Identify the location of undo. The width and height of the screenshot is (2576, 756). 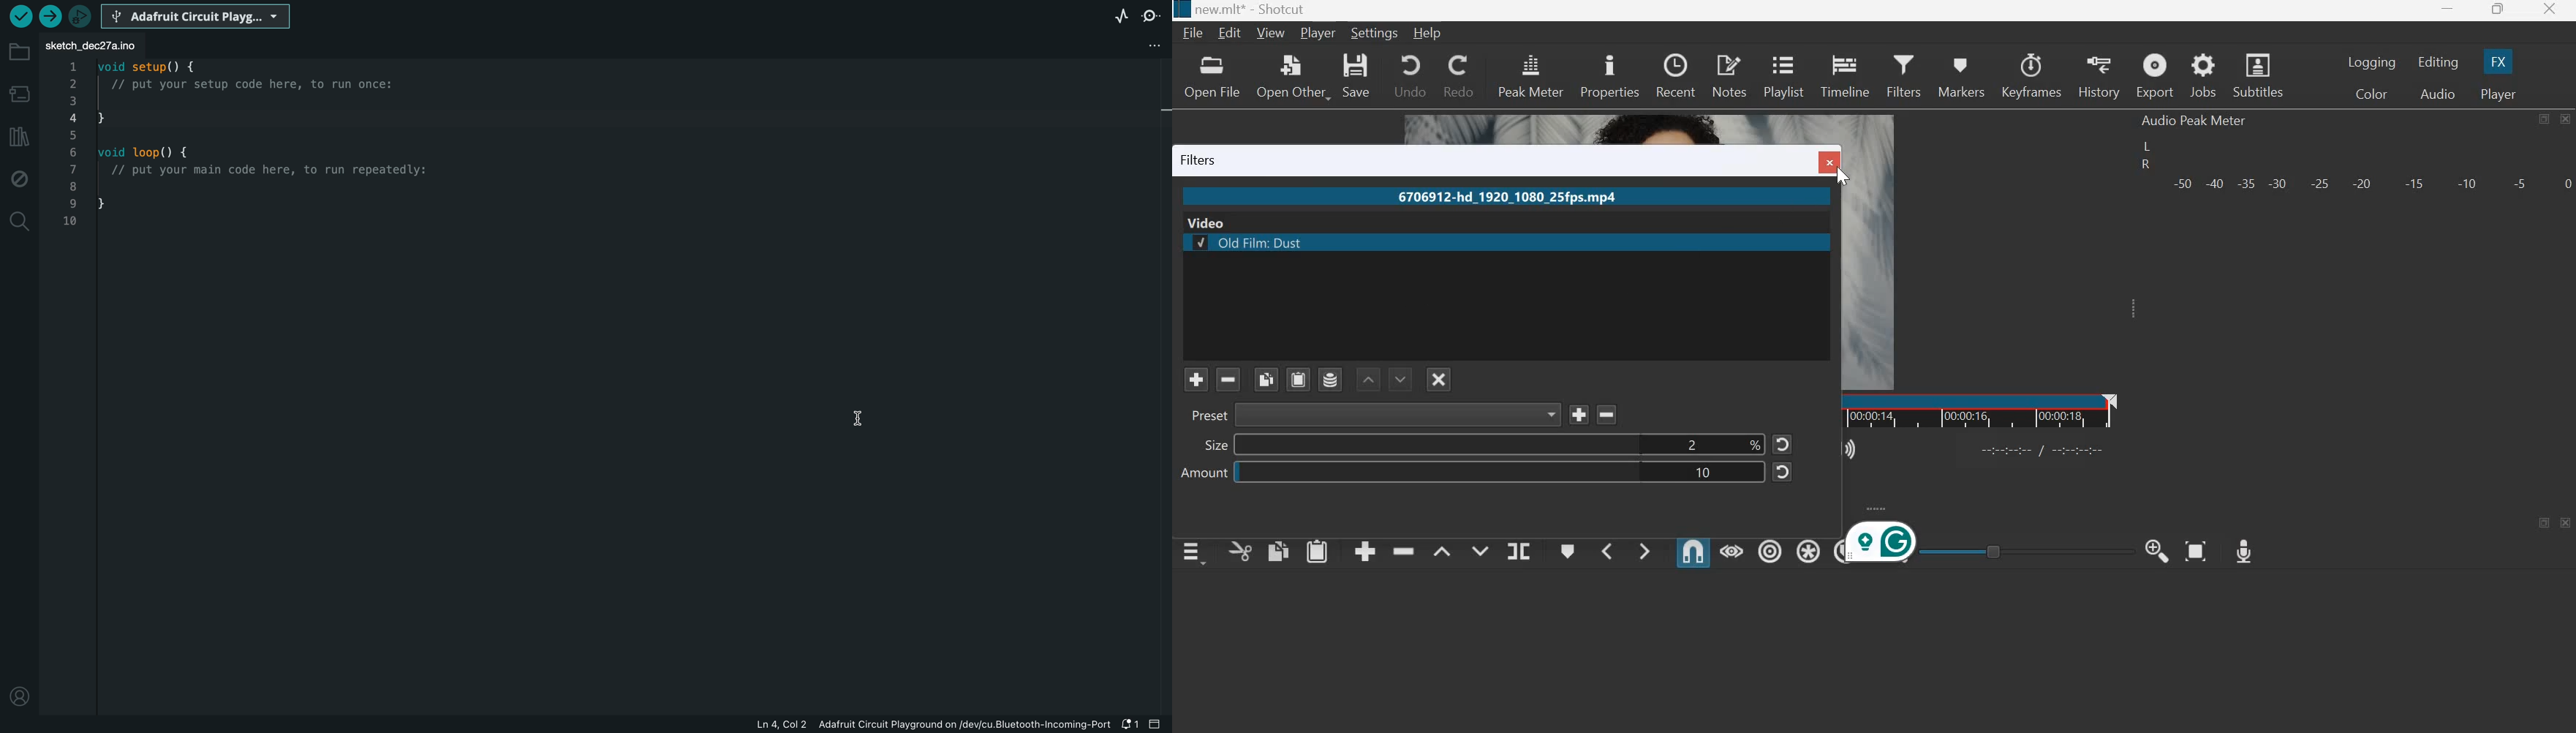
(1410, 74).